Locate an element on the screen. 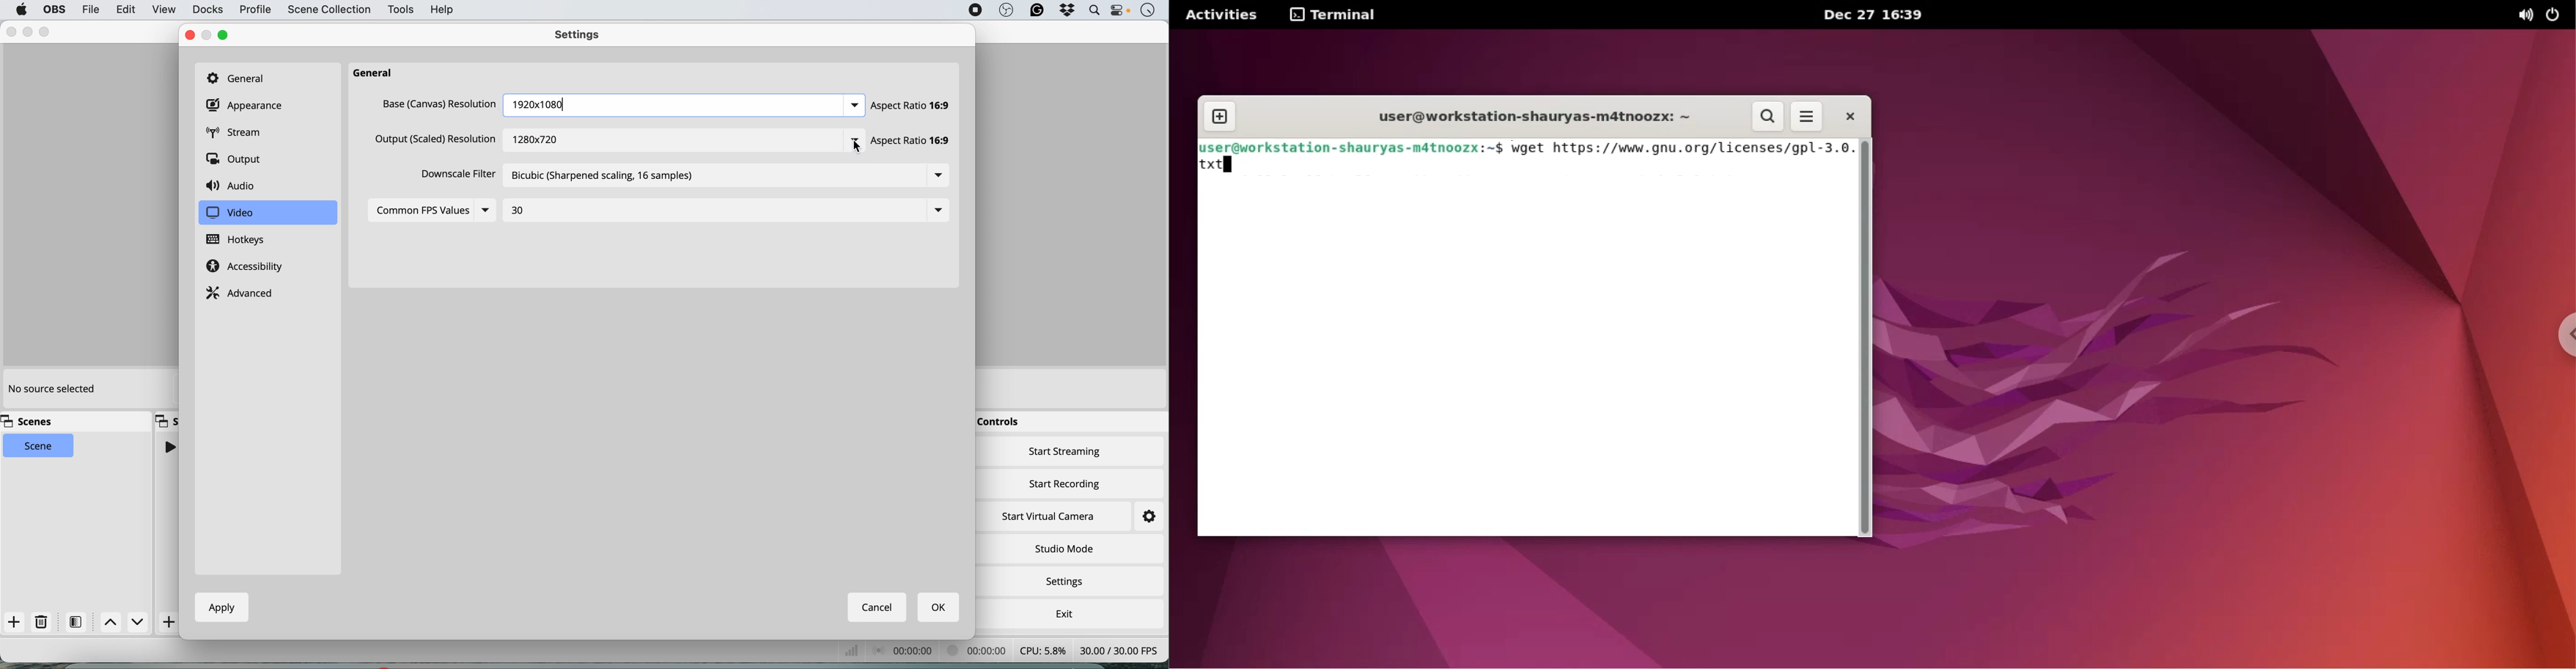 Image resolution: width=2576 pixels, height=672 pixels. hotkeys is located at coordinates (244, 240).